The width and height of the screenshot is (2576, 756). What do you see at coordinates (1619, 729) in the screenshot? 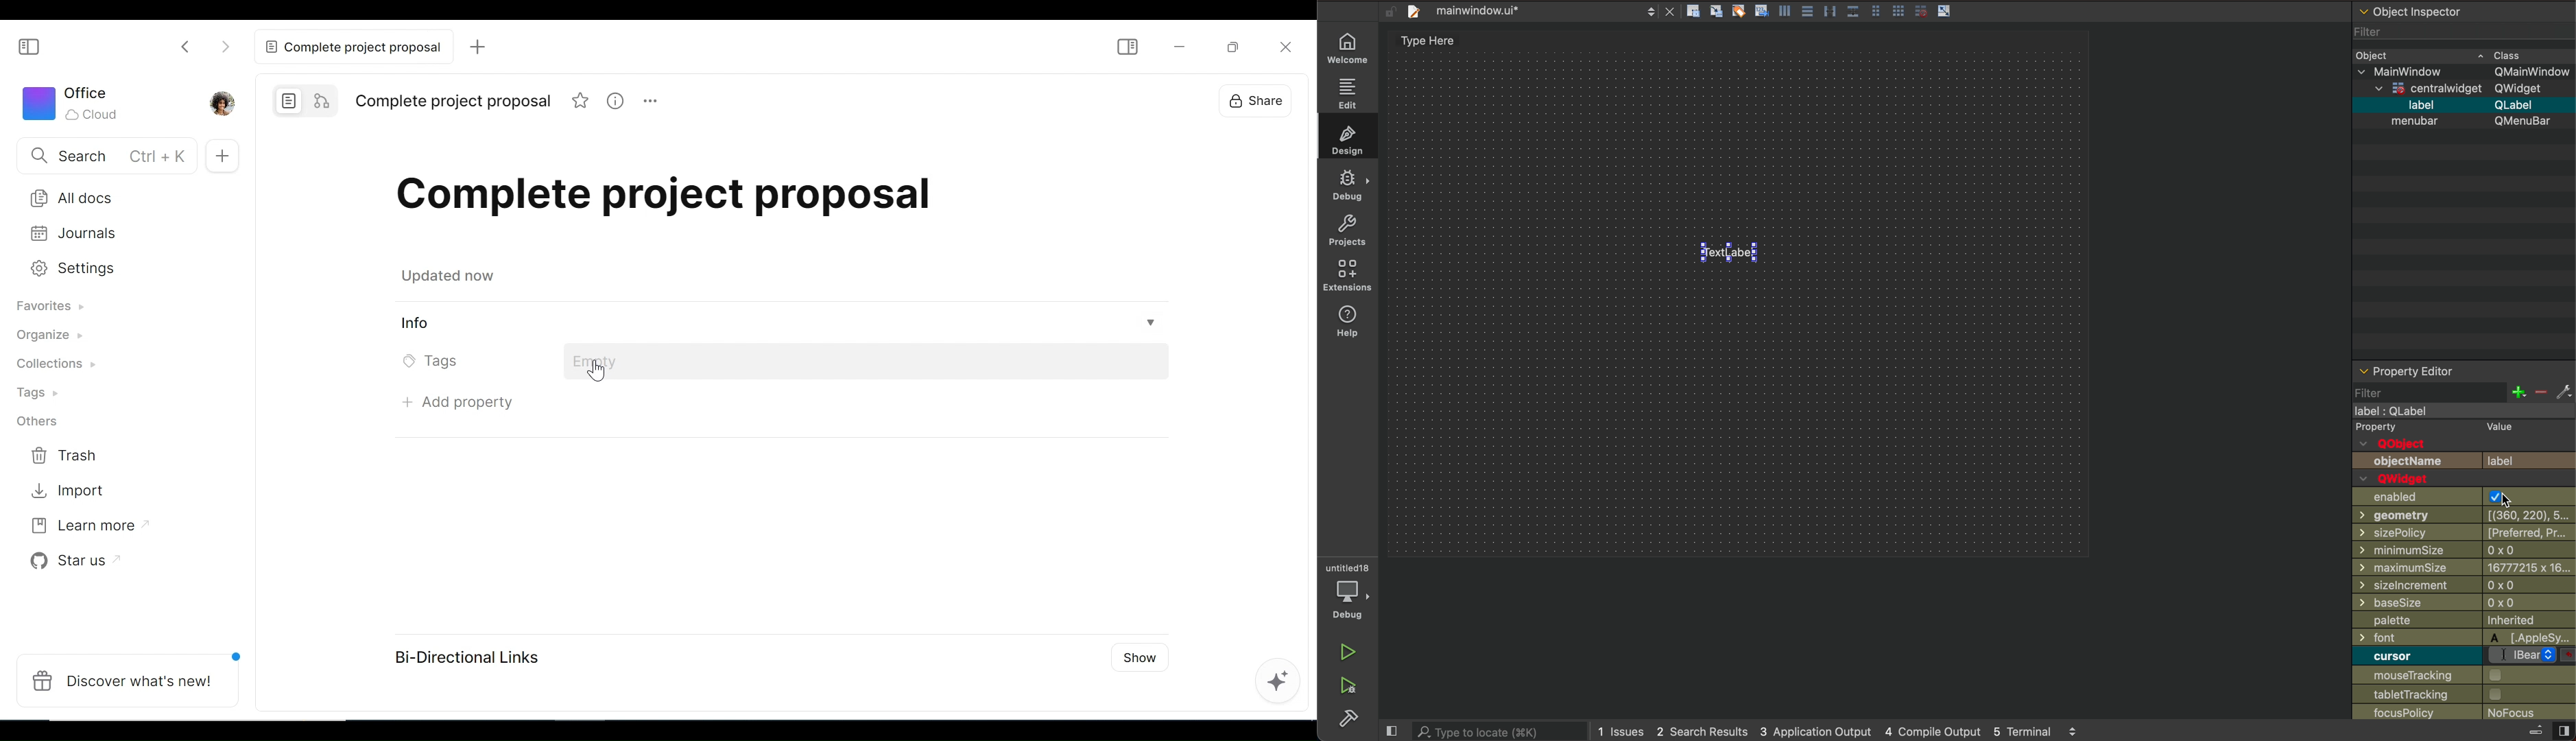
I see `1 issues` at bounding box center [1619, 729].